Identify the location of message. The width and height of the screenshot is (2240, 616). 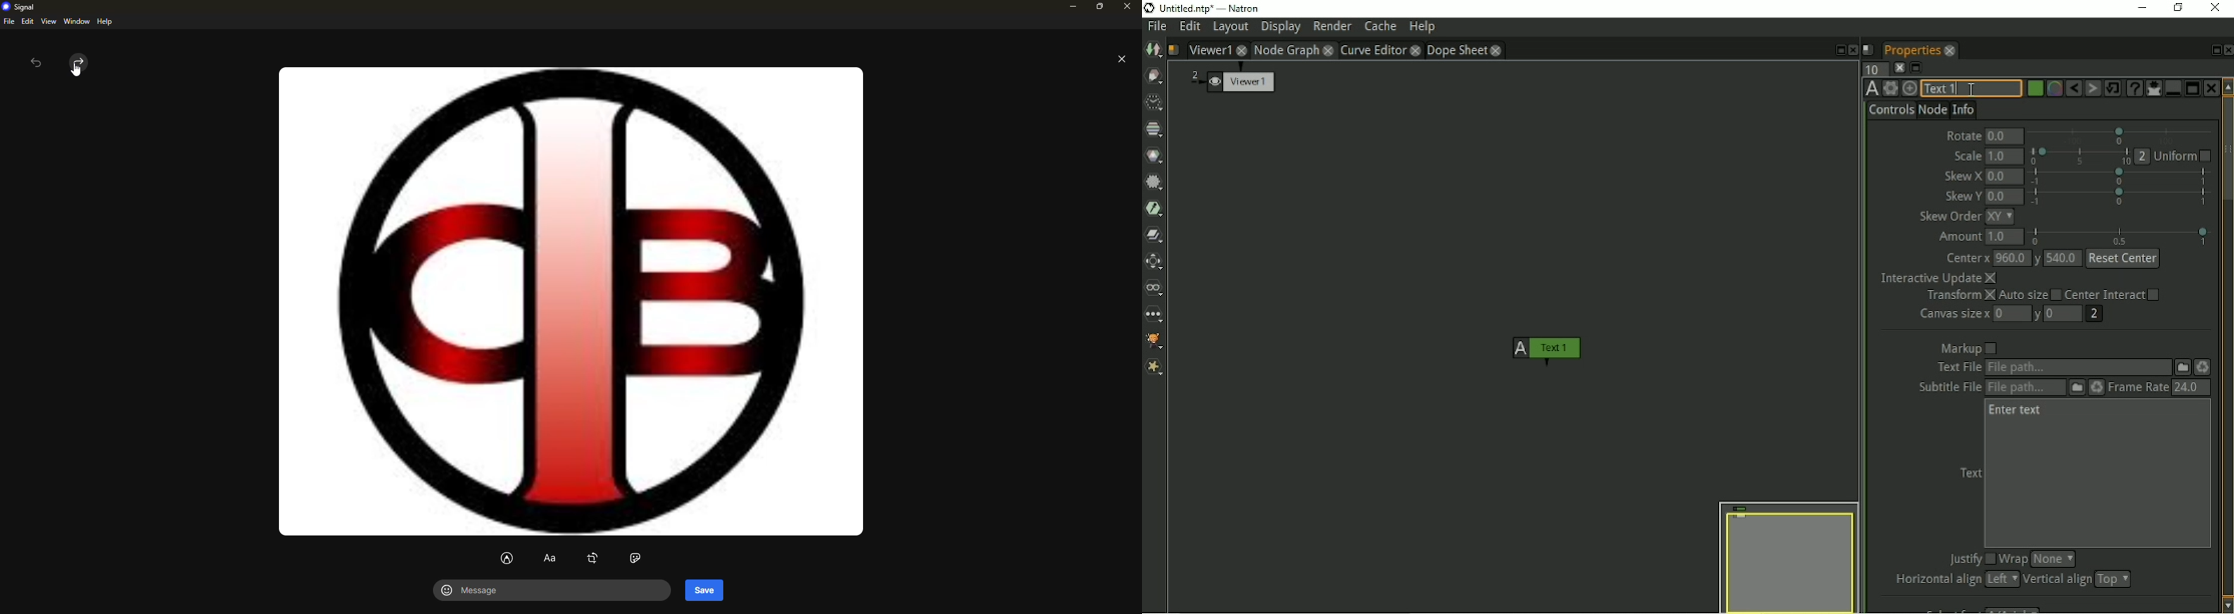
(477, 591).